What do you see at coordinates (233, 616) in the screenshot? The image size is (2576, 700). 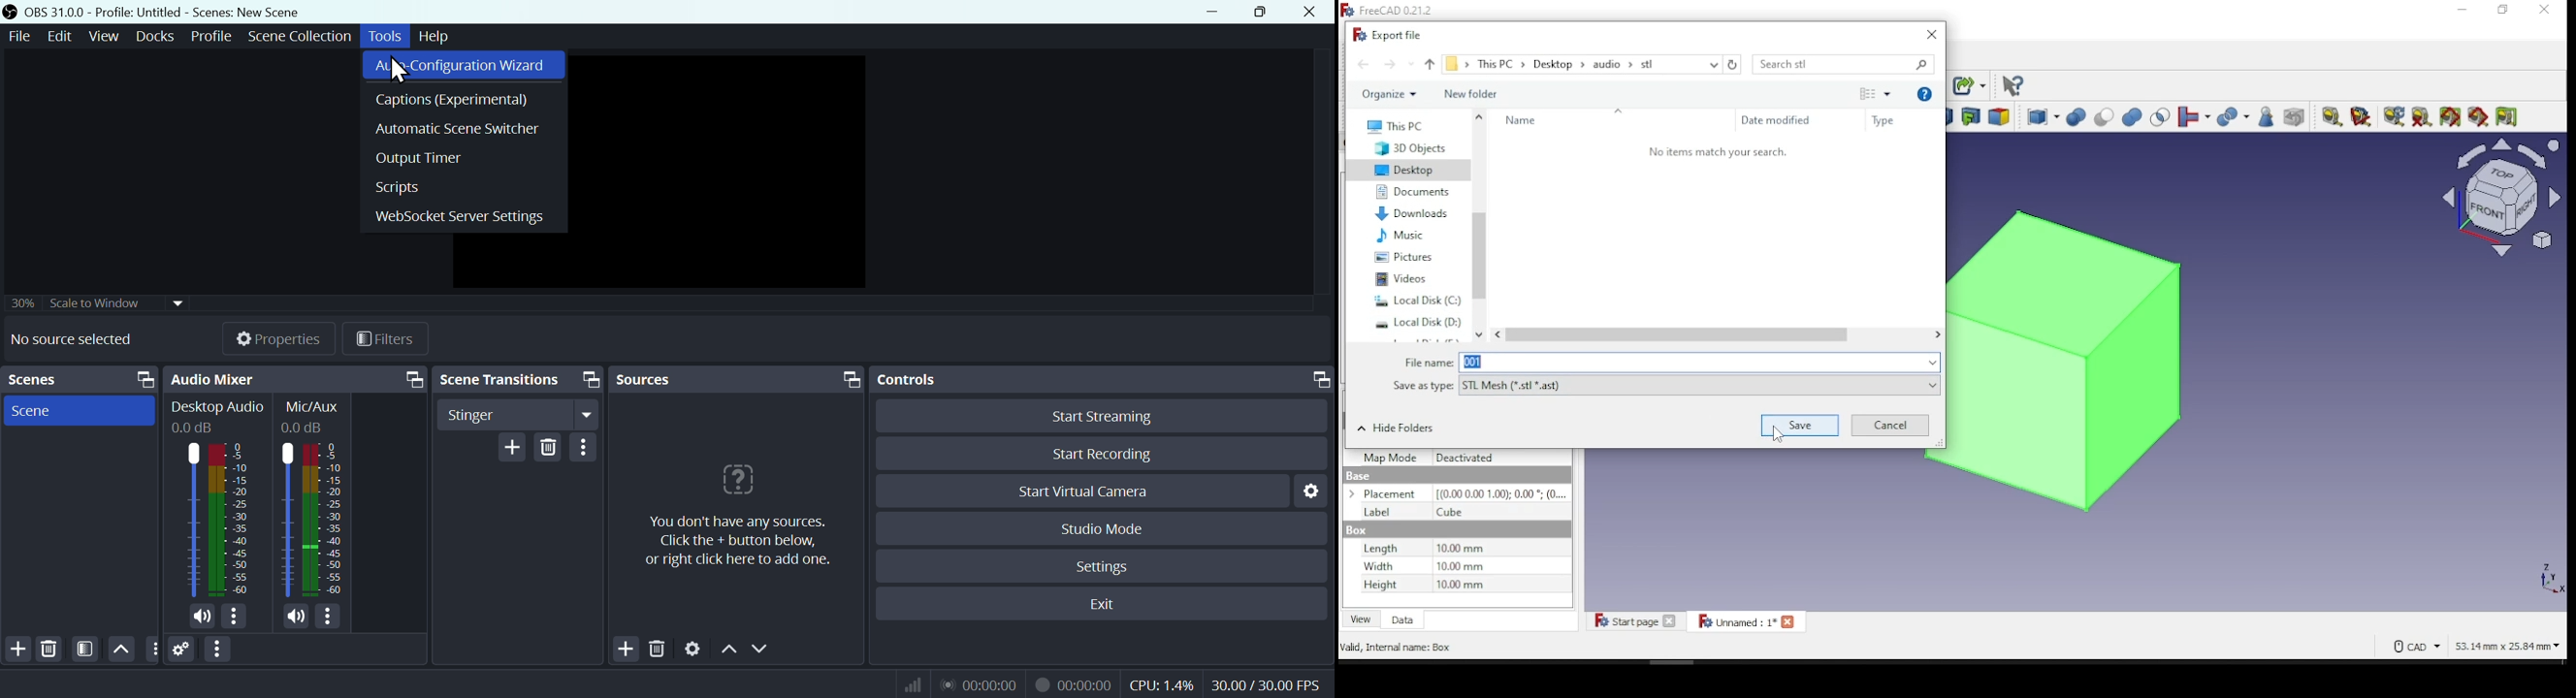 I see `options` at bounding box center [233, 616].